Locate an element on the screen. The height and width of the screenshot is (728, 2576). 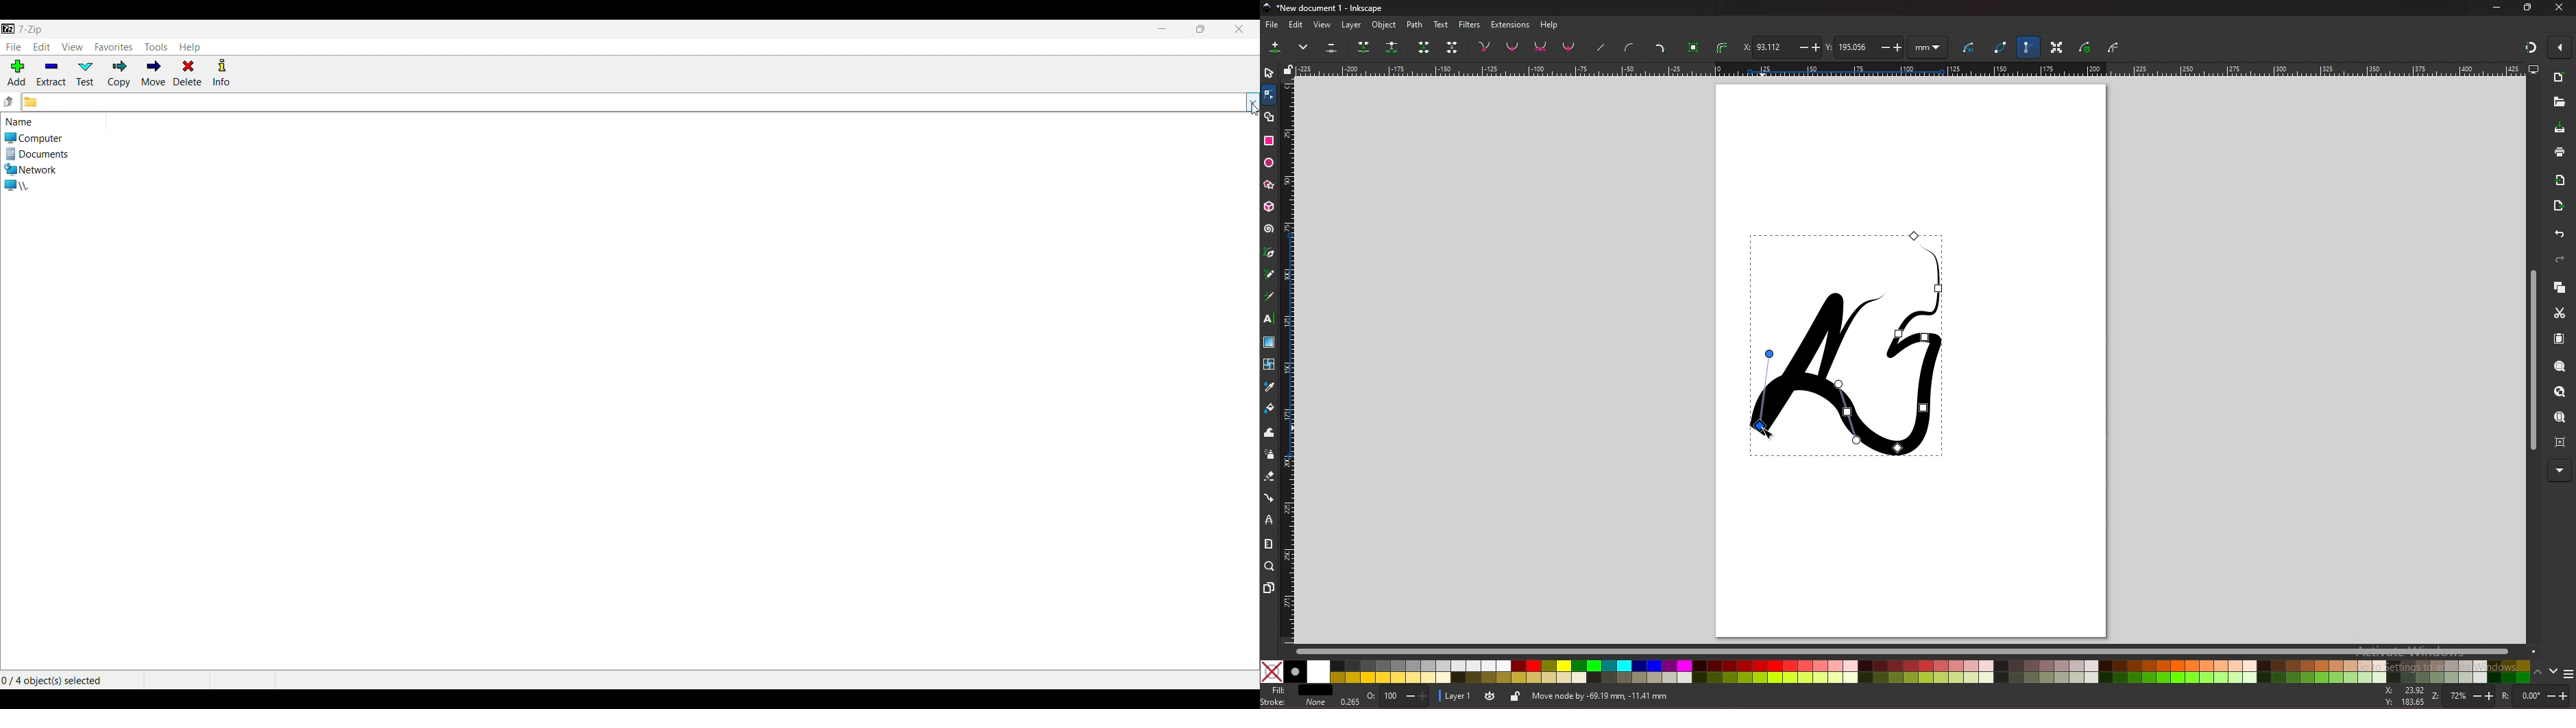
join selected endnode is located at coordinates (1424, 47).